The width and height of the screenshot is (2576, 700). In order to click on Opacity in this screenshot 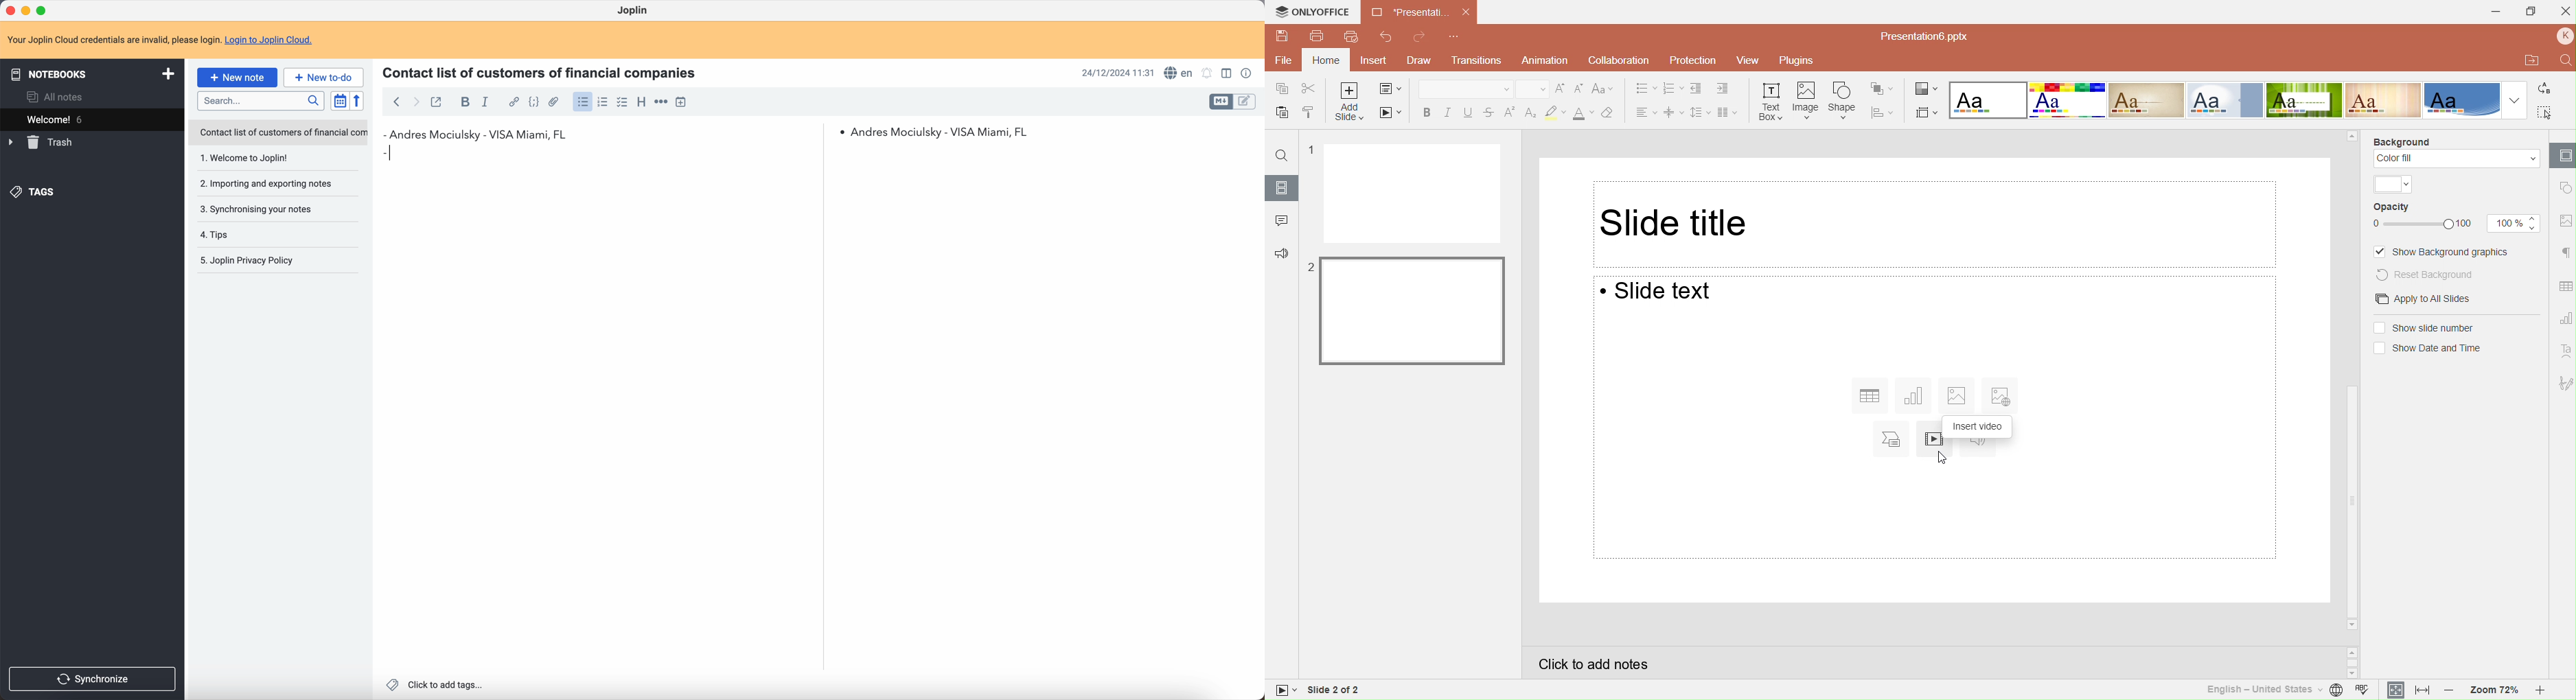, I will do `click(2391, 207)`.